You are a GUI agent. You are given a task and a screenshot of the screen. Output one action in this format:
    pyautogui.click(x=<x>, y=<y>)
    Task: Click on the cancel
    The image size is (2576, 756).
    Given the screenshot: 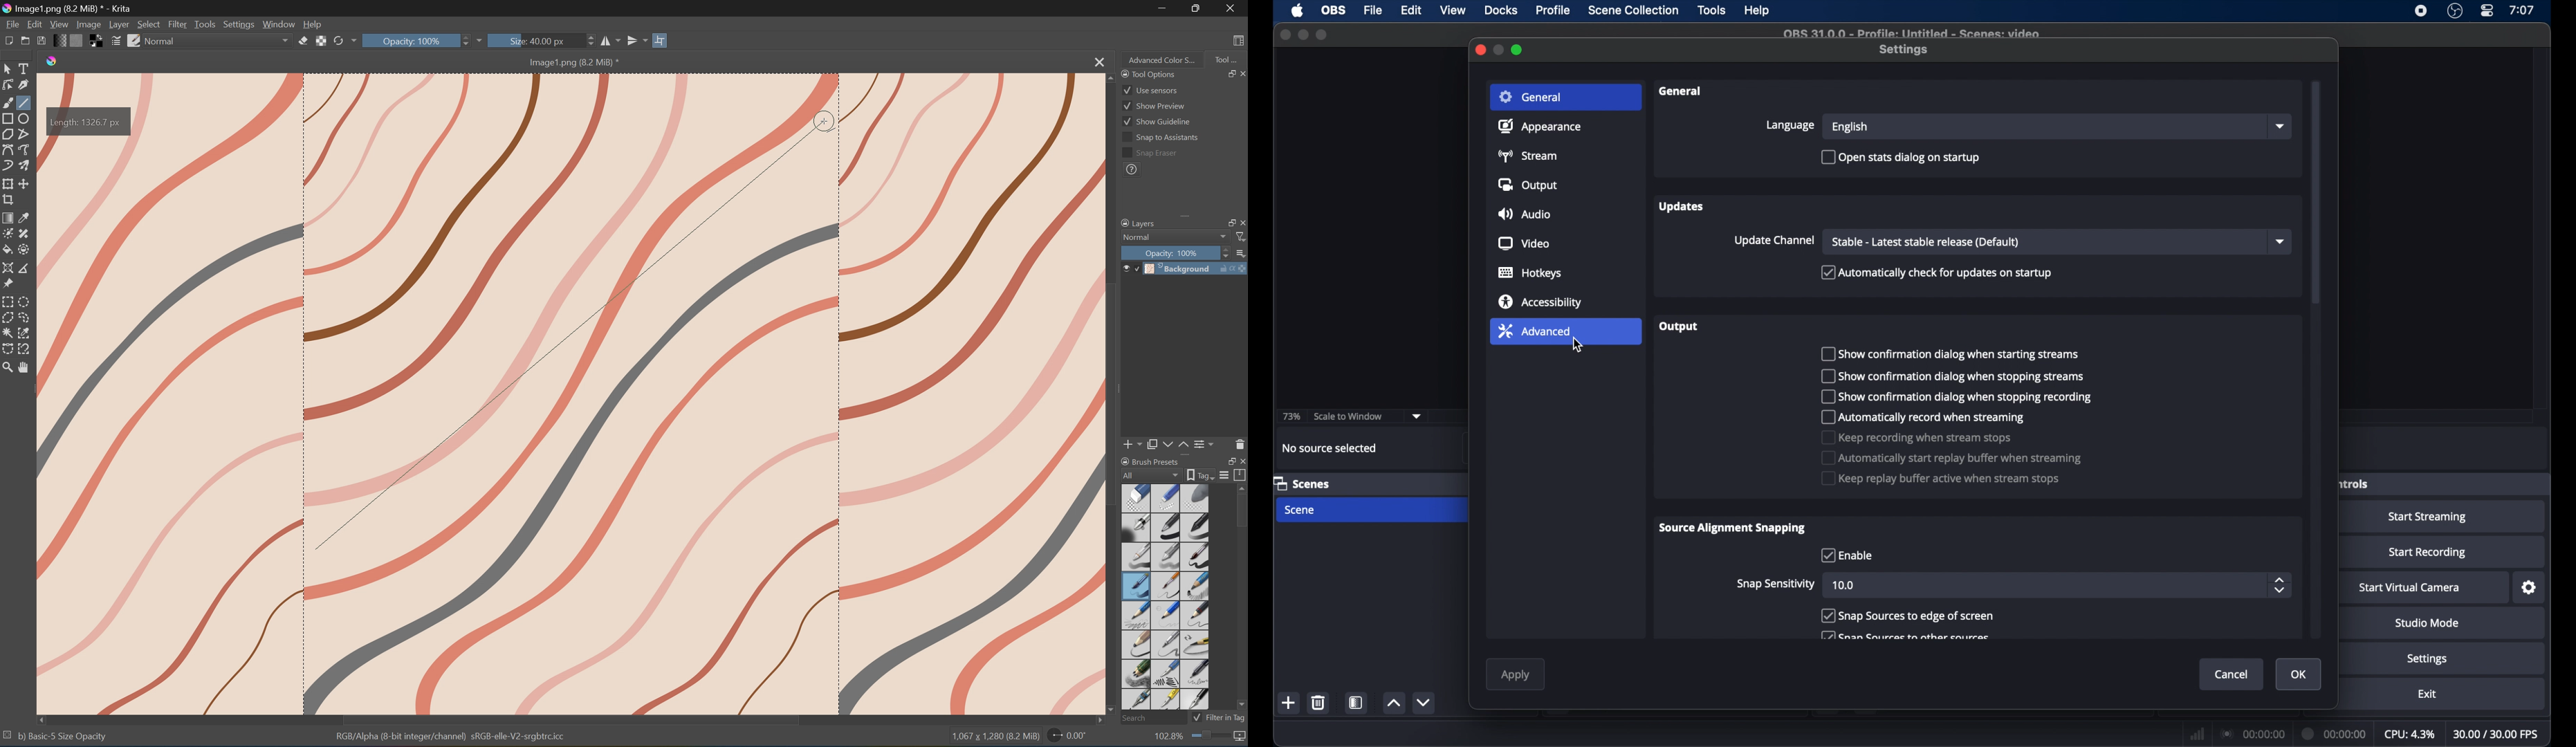 What is the action you would take?
    pyautogui.click(x=2232, y=674)
    